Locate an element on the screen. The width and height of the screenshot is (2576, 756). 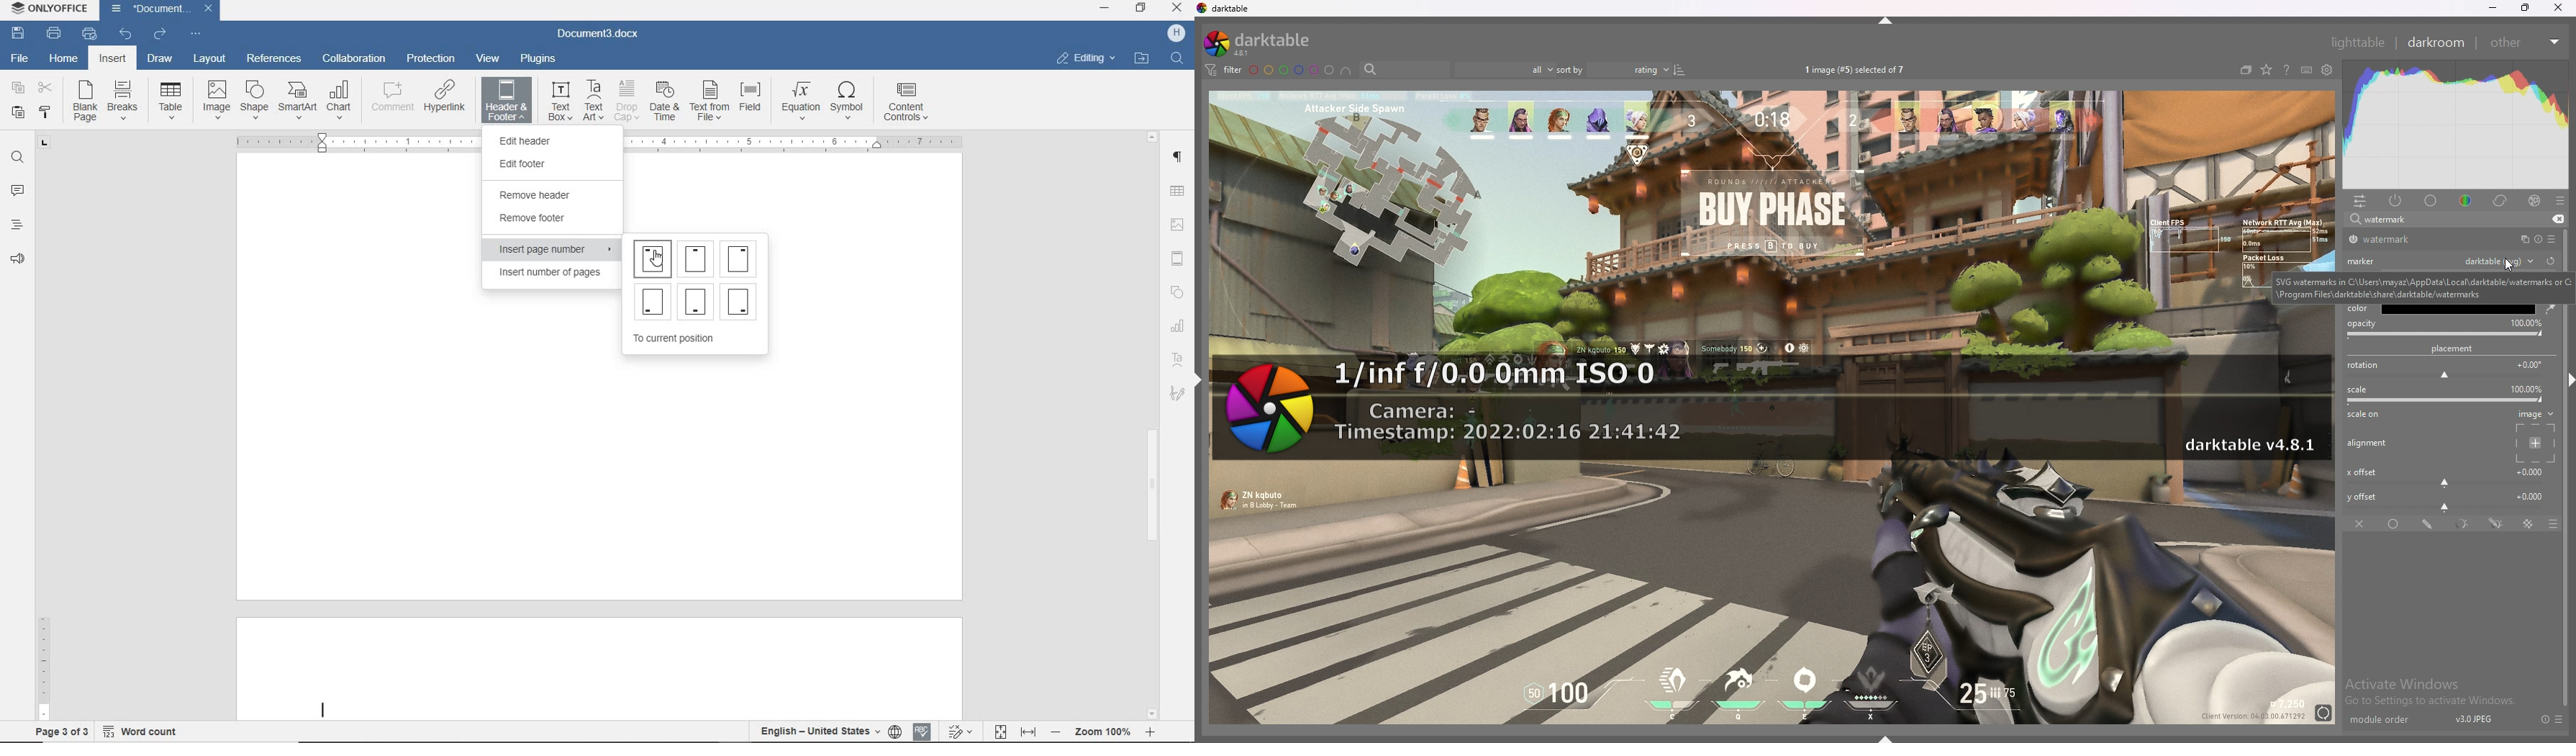
filter by text is located at coordinates (1405, 70).